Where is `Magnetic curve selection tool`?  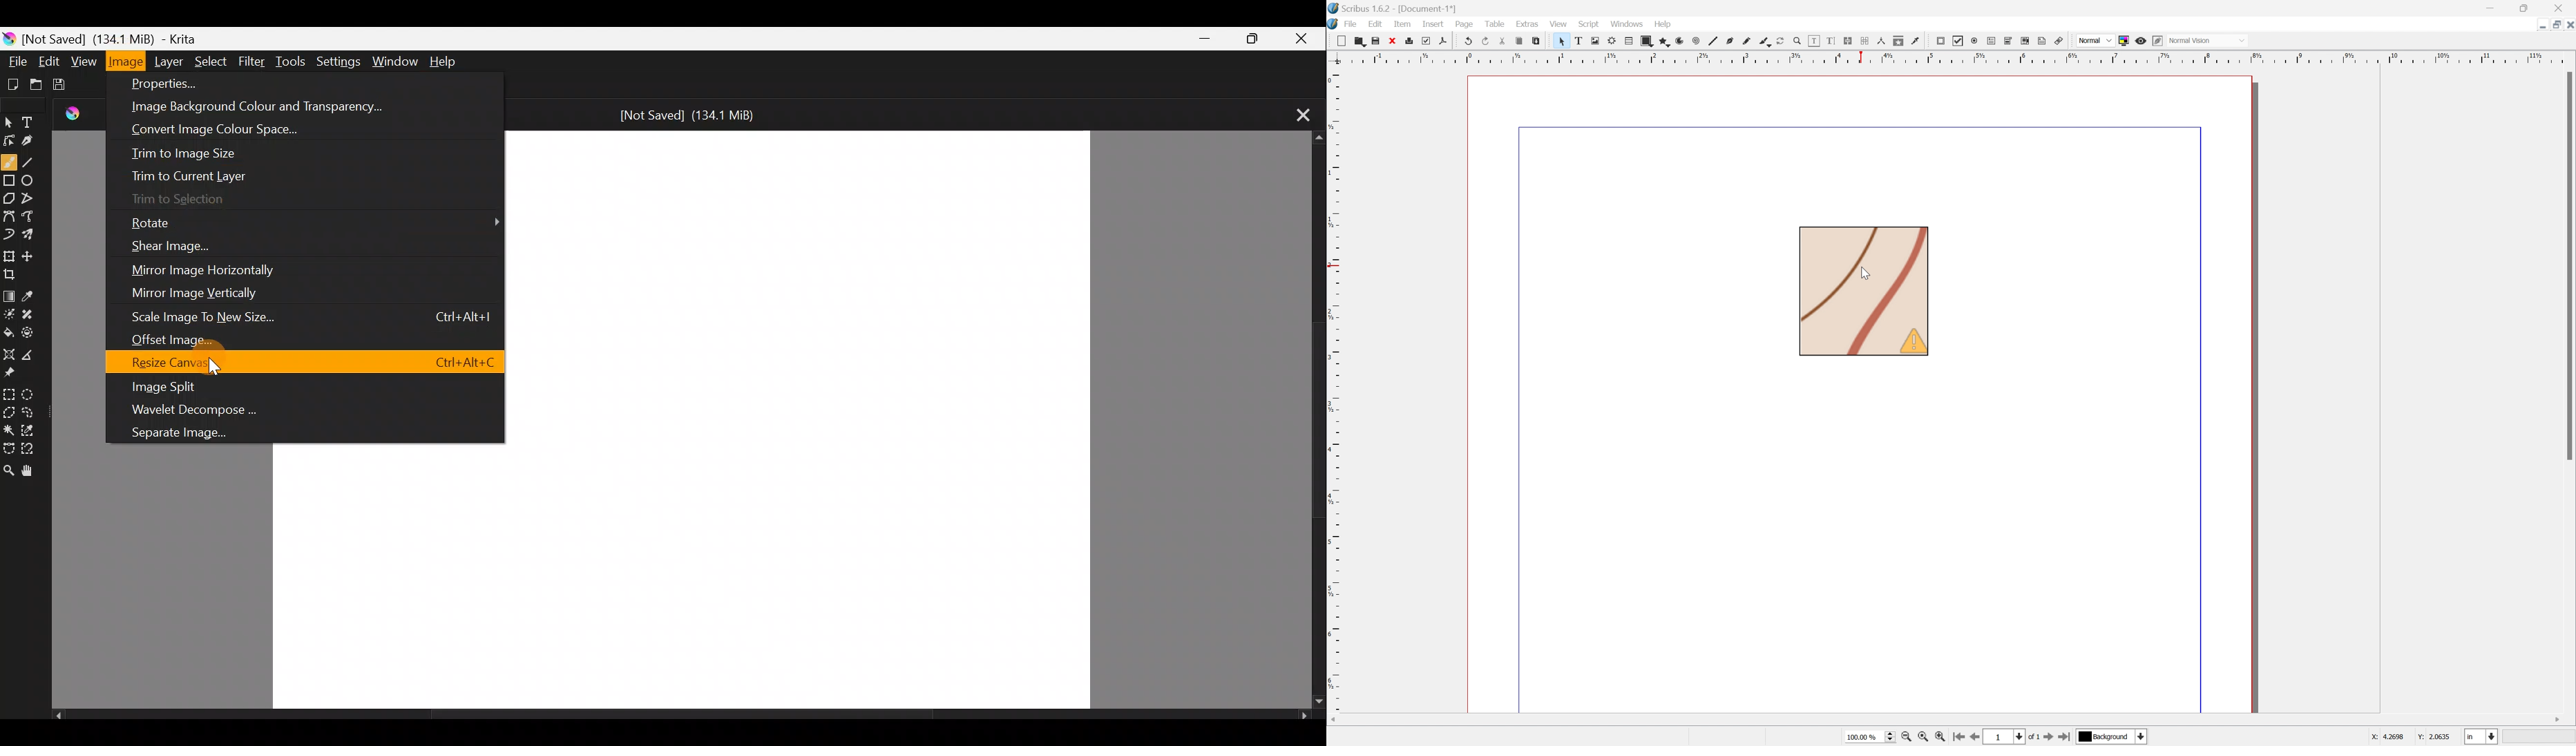
Magnetic curve selection tool is located at coordinates (34, 450).